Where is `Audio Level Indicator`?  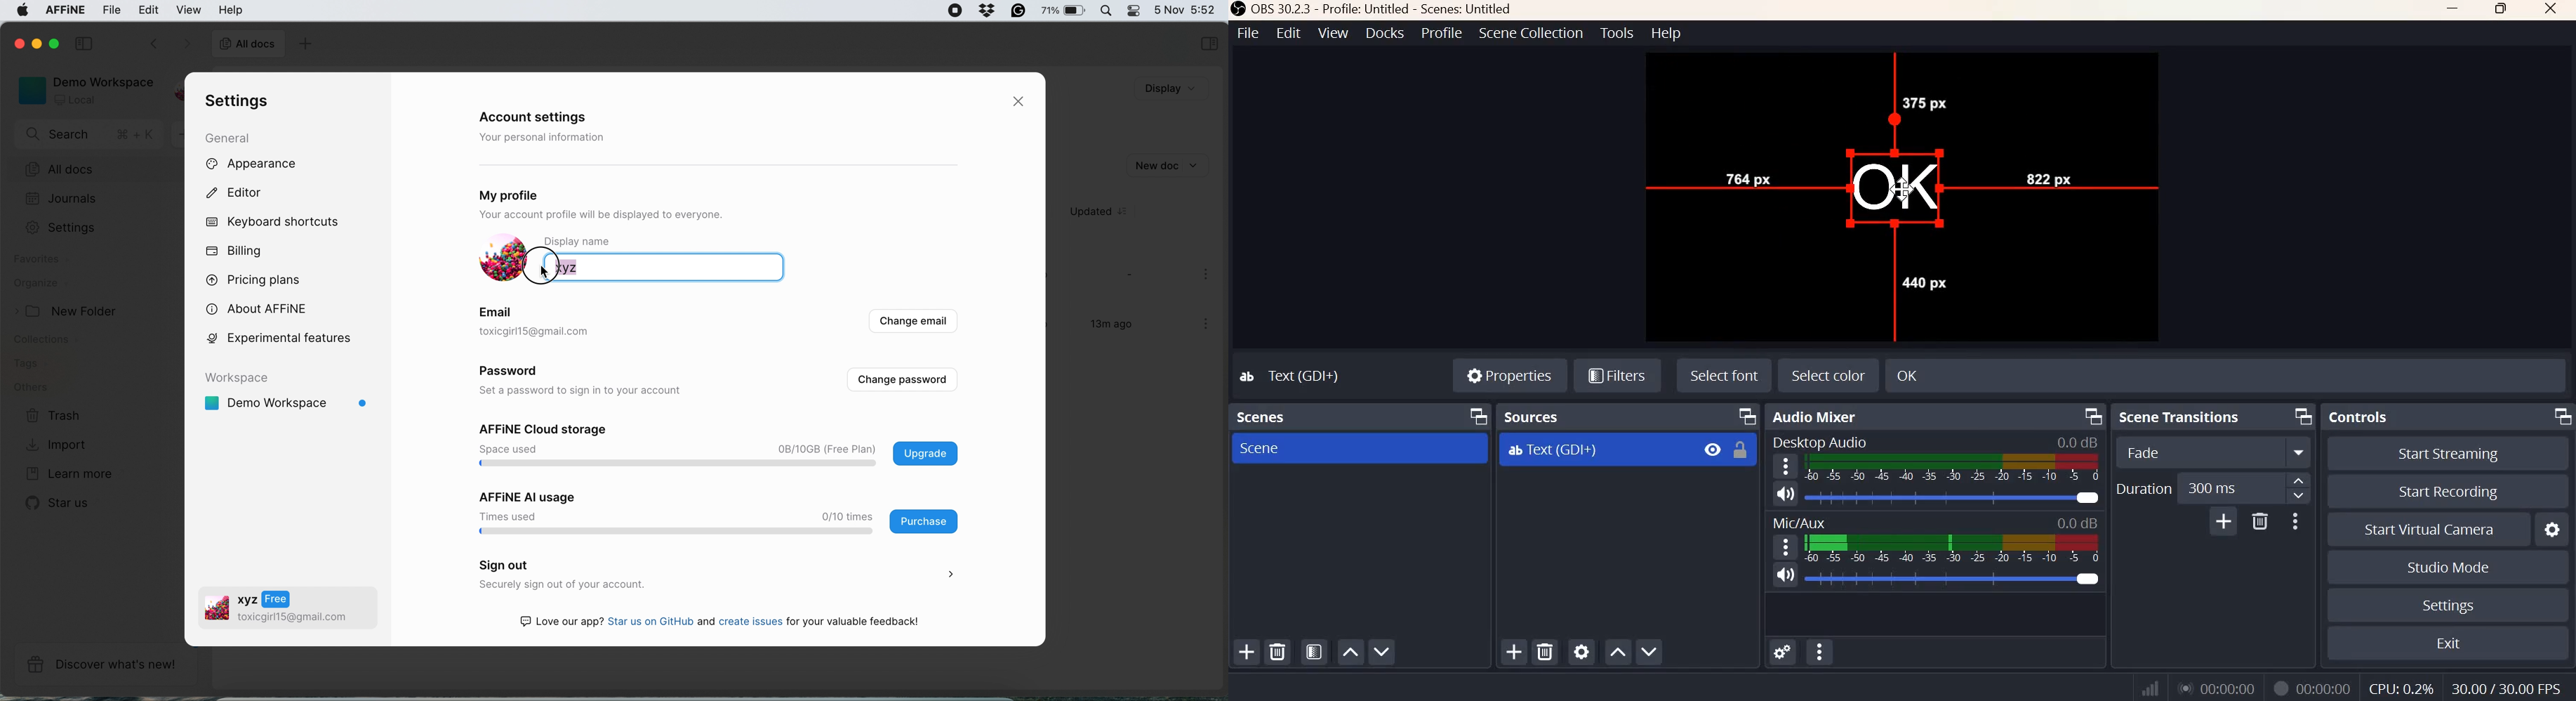
Audio Level Indicator is located at coordinates (2076, 442).